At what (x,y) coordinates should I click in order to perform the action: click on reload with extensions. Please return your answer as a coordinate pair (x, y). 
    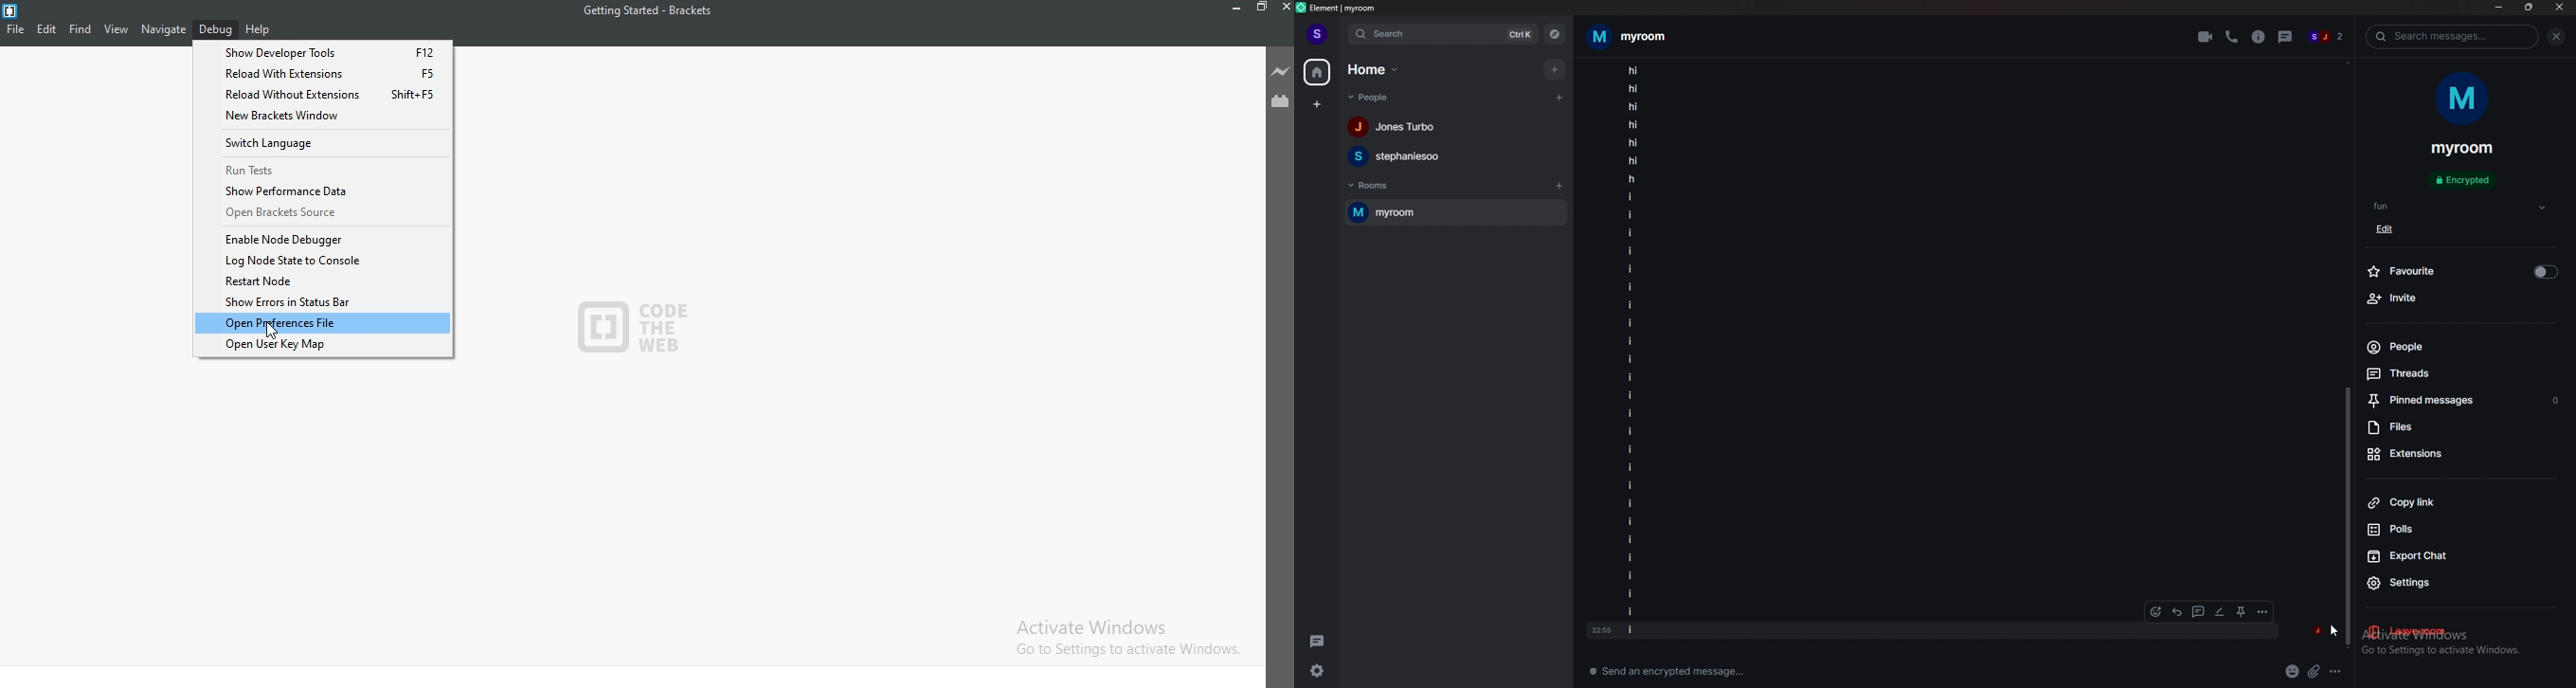
    Looking at the image, I should click on (324, 72).